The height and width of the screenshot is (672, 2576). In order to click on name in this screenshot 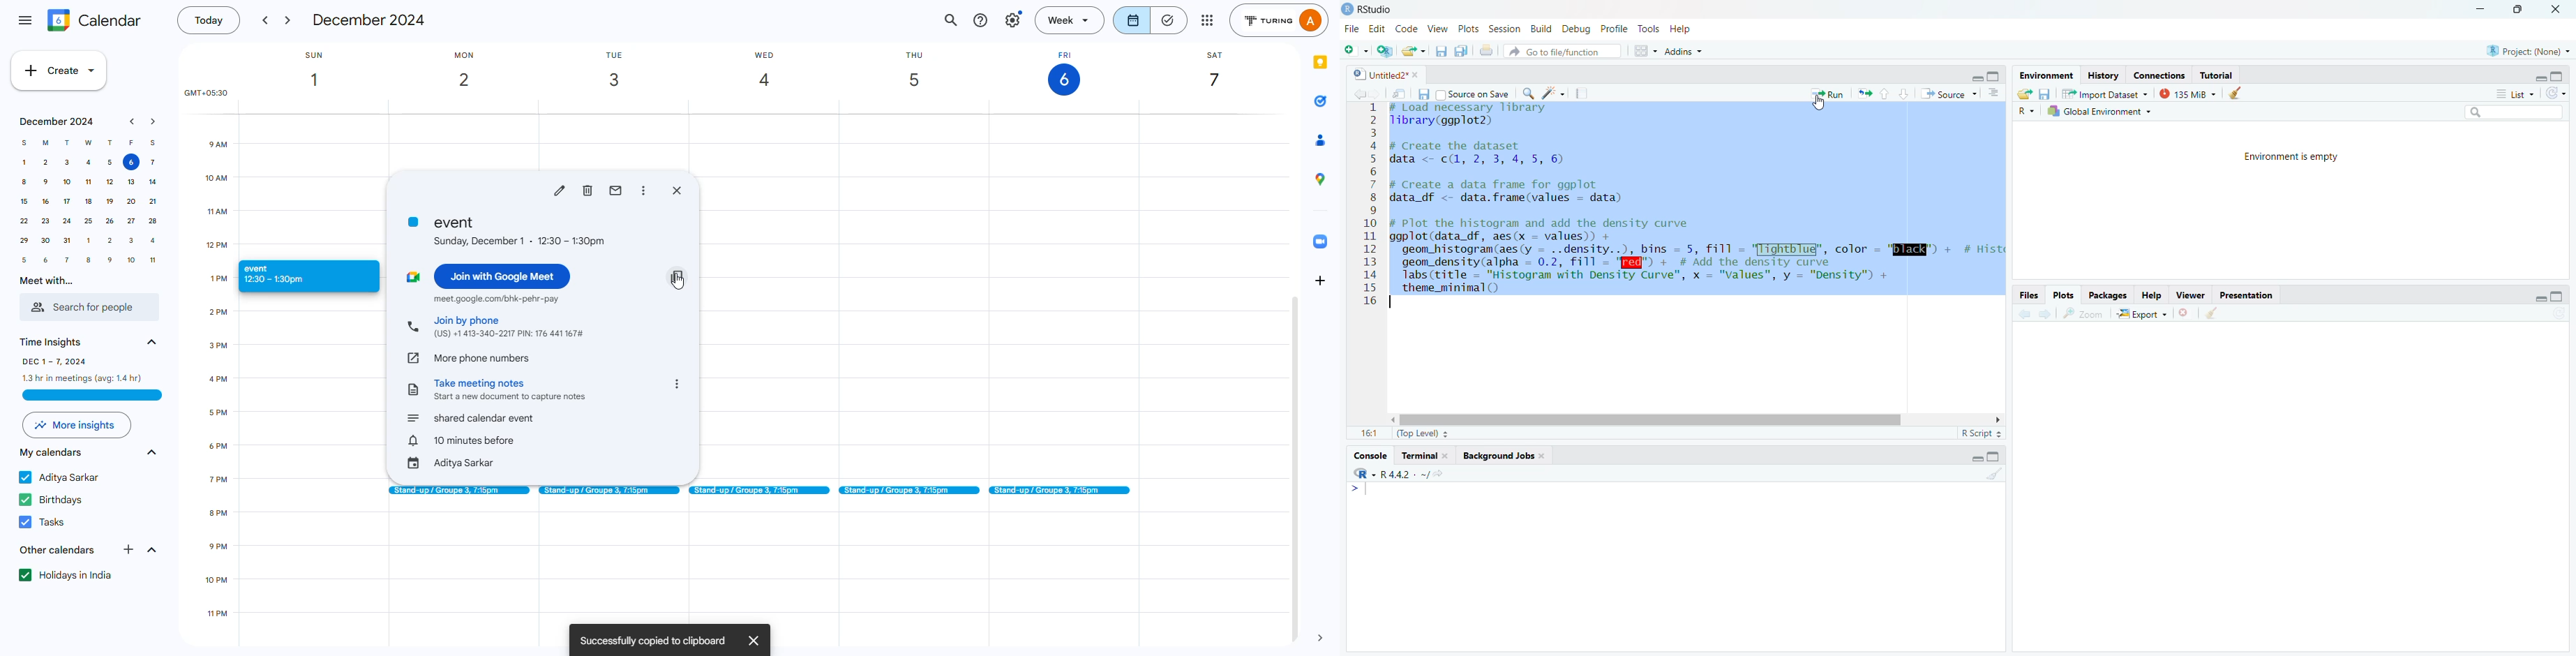, I will do `click(62, 476)`.